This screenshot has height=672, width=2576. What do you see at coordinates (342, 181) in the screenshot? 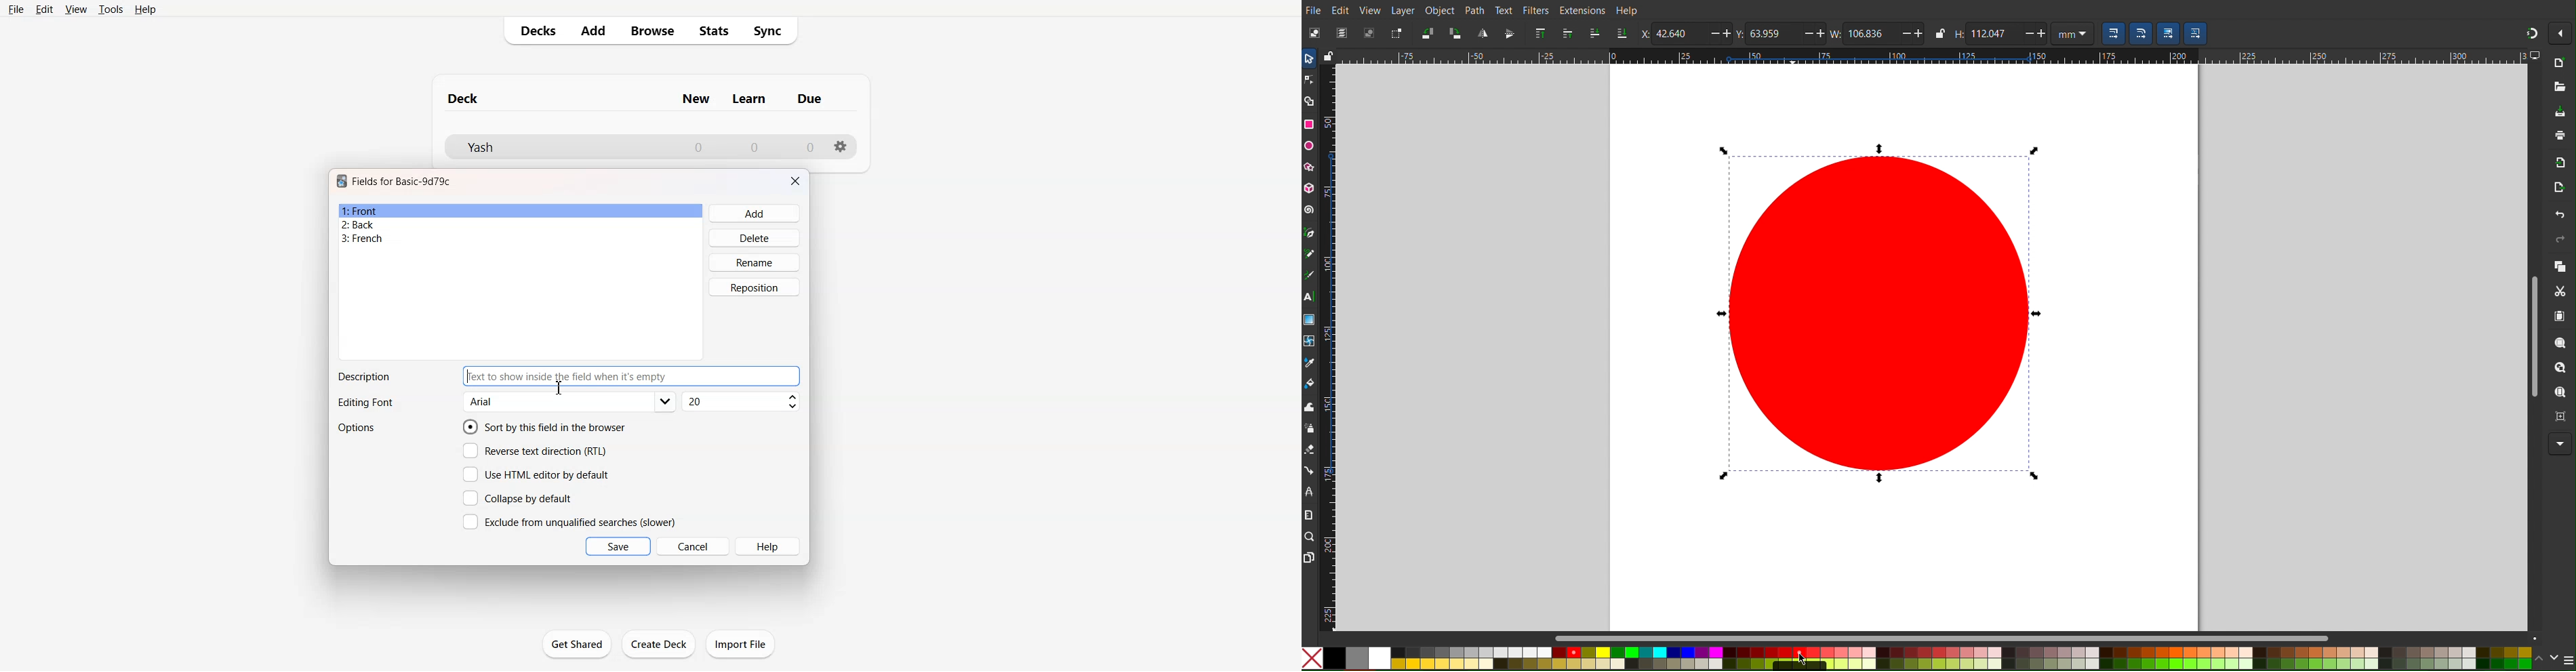
I see `Software logo` at bounding box center [342, 181].